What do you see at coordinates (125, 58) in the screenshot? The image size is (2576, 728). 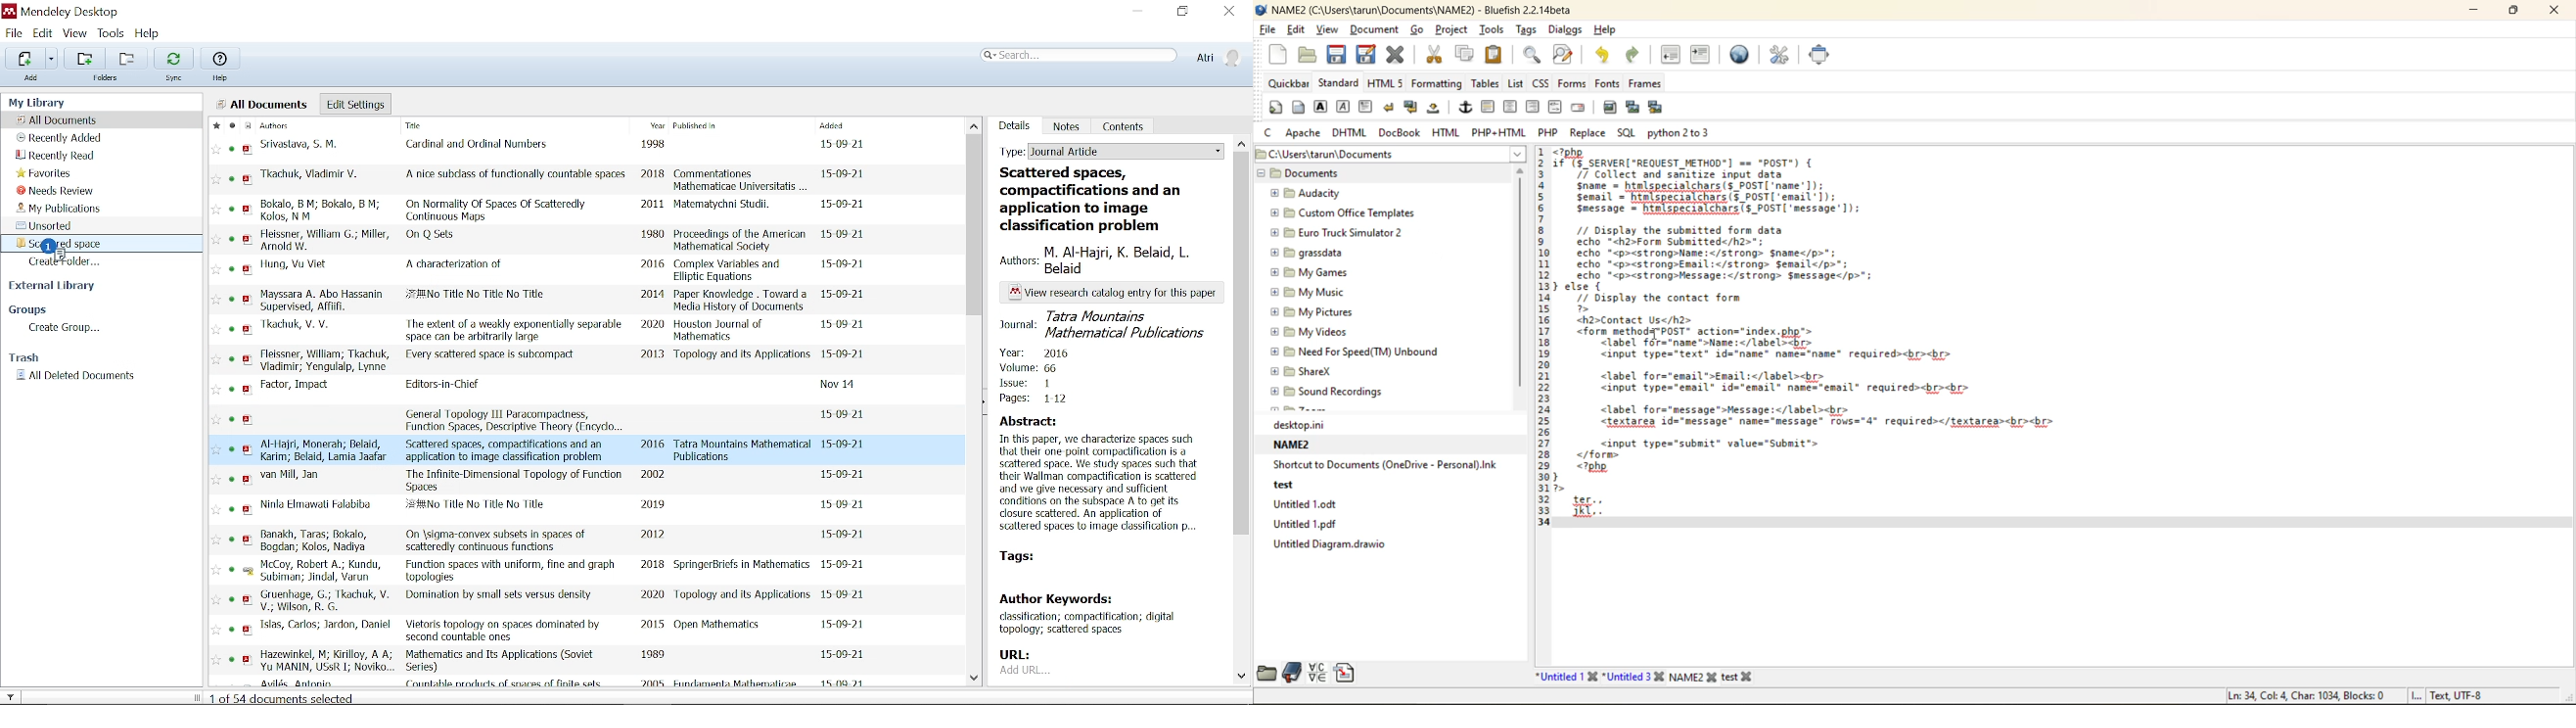 I see `Remove from current folder` at bounding box center [125, 58].